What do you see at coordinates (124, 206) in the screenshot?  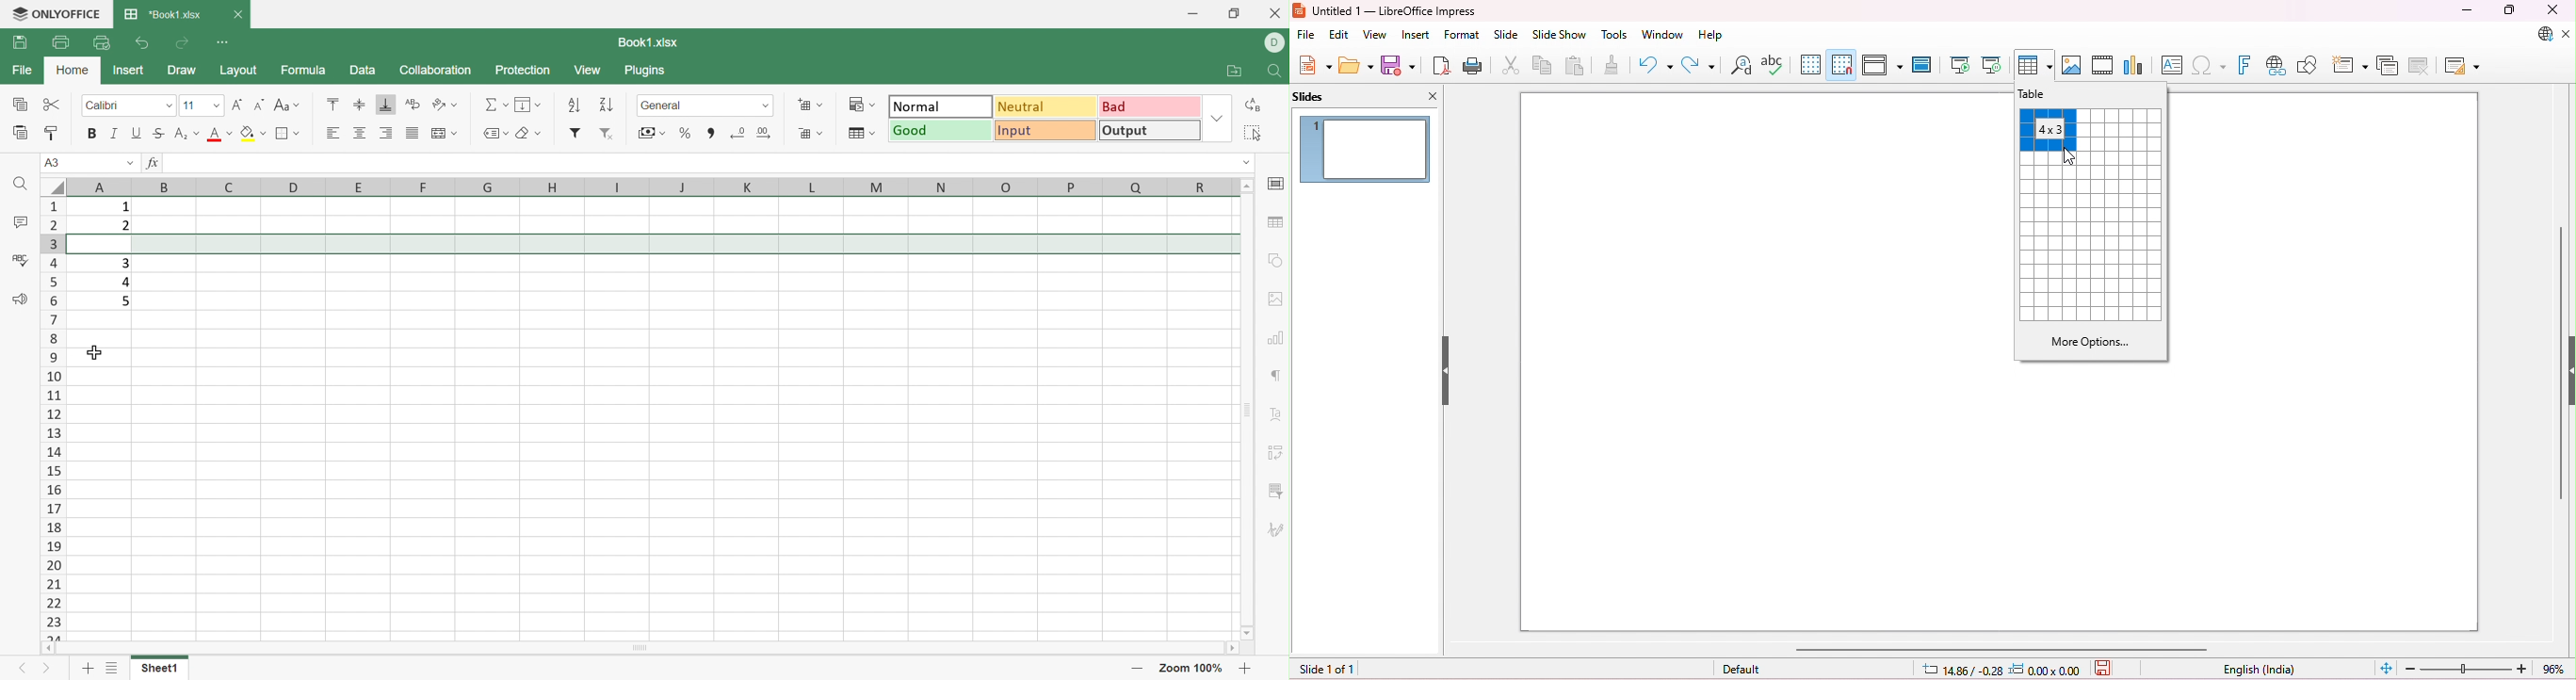 I see `1` at bounding box center [124, 206].